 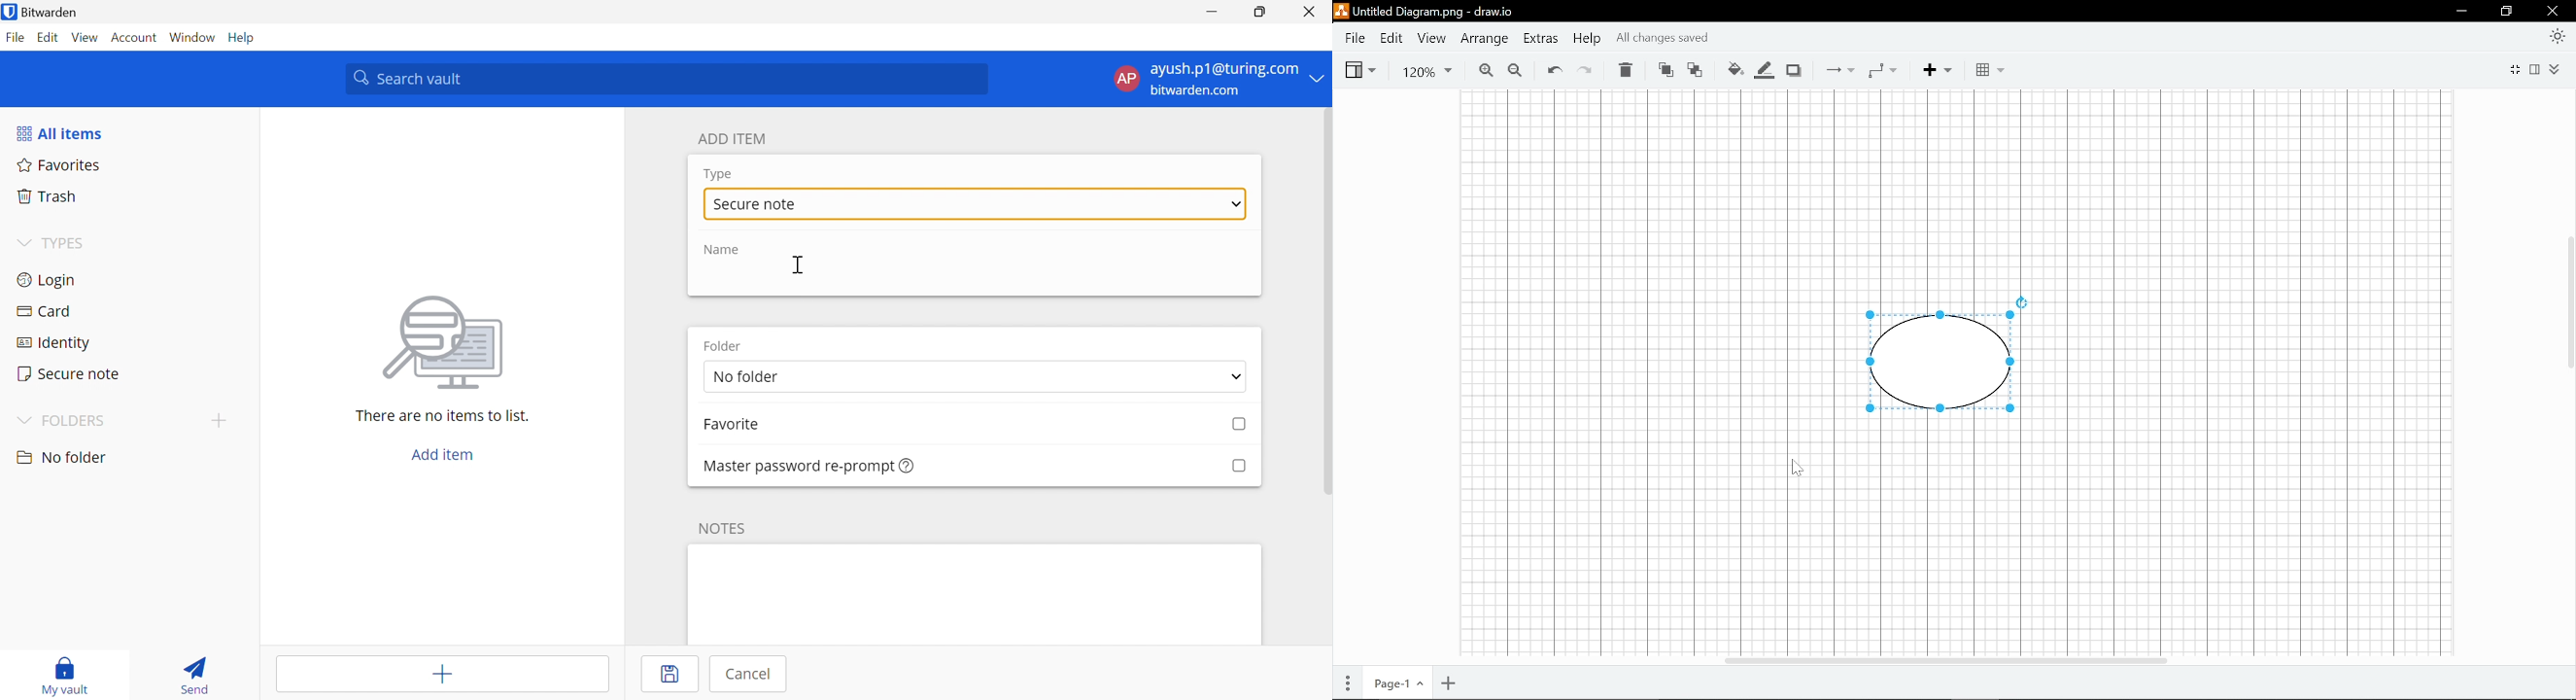 What do you see at coordinates (1431, 39) in the screenshot?
I see `View` at bounding box center [1431, 39].